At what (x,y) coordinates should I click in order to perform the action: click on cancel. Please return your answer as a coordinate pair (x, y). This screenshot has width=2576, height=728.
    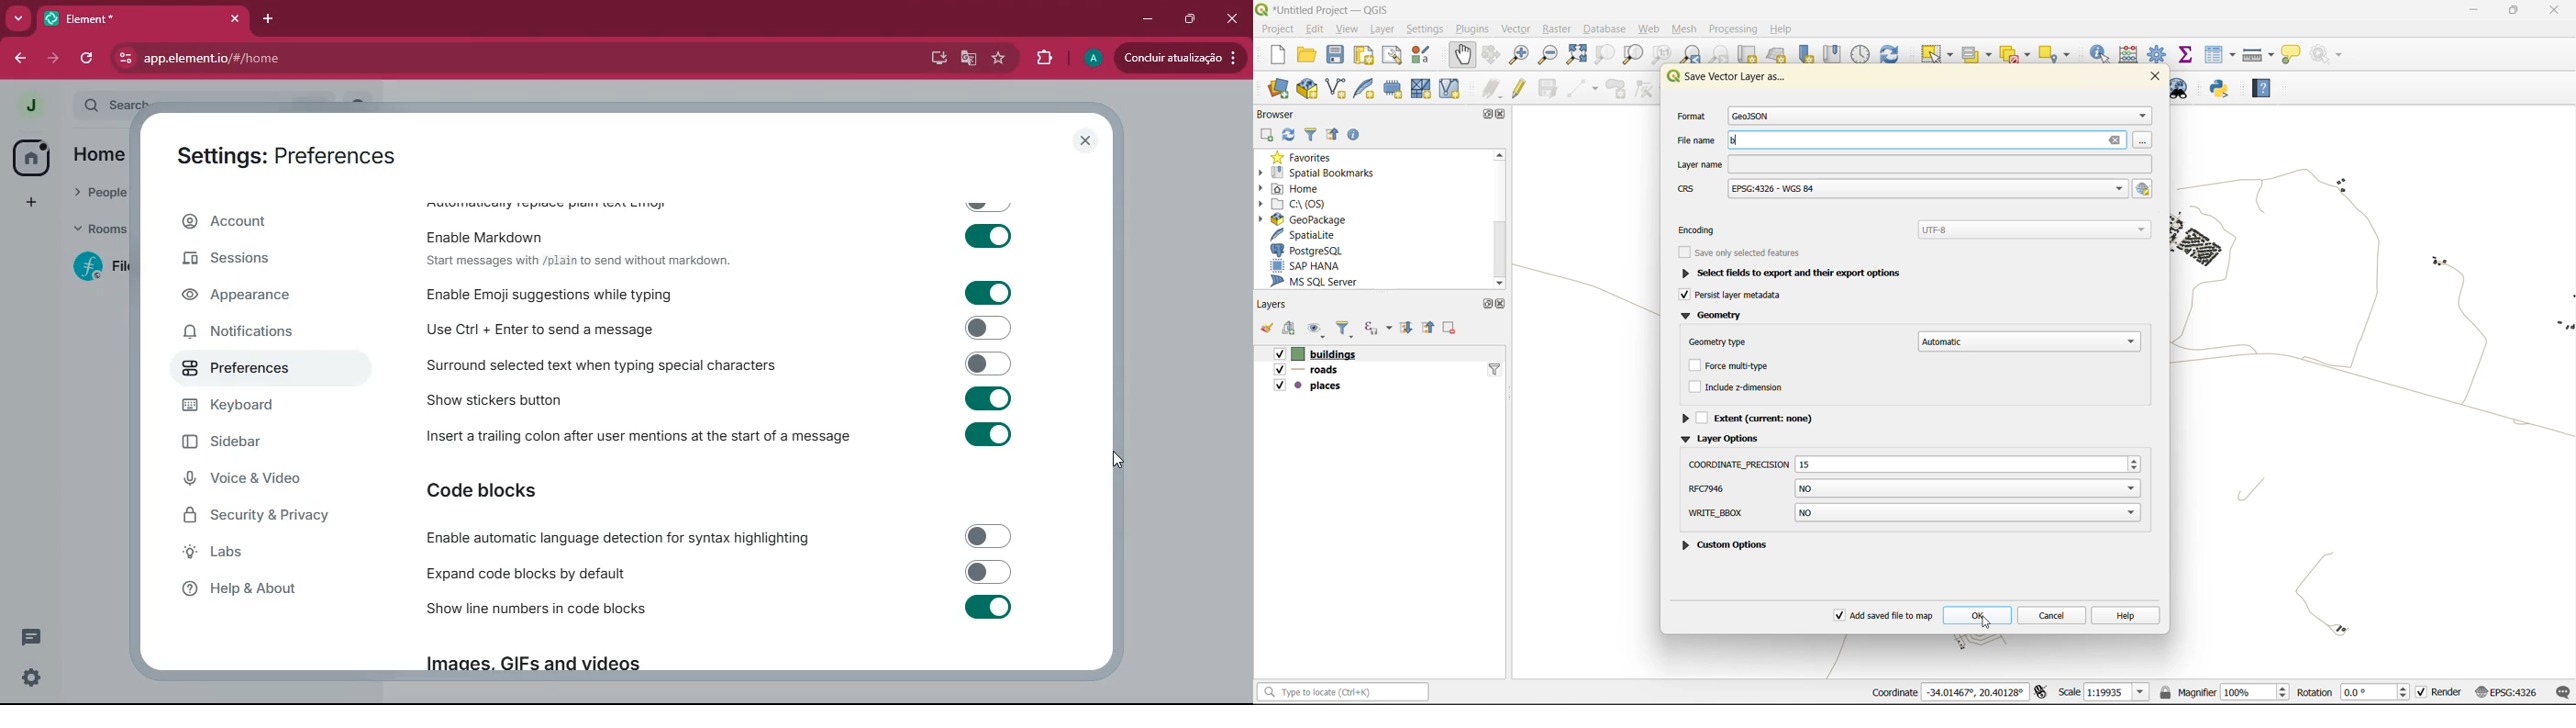
    Looking at the image, I should click on (2051, 614).